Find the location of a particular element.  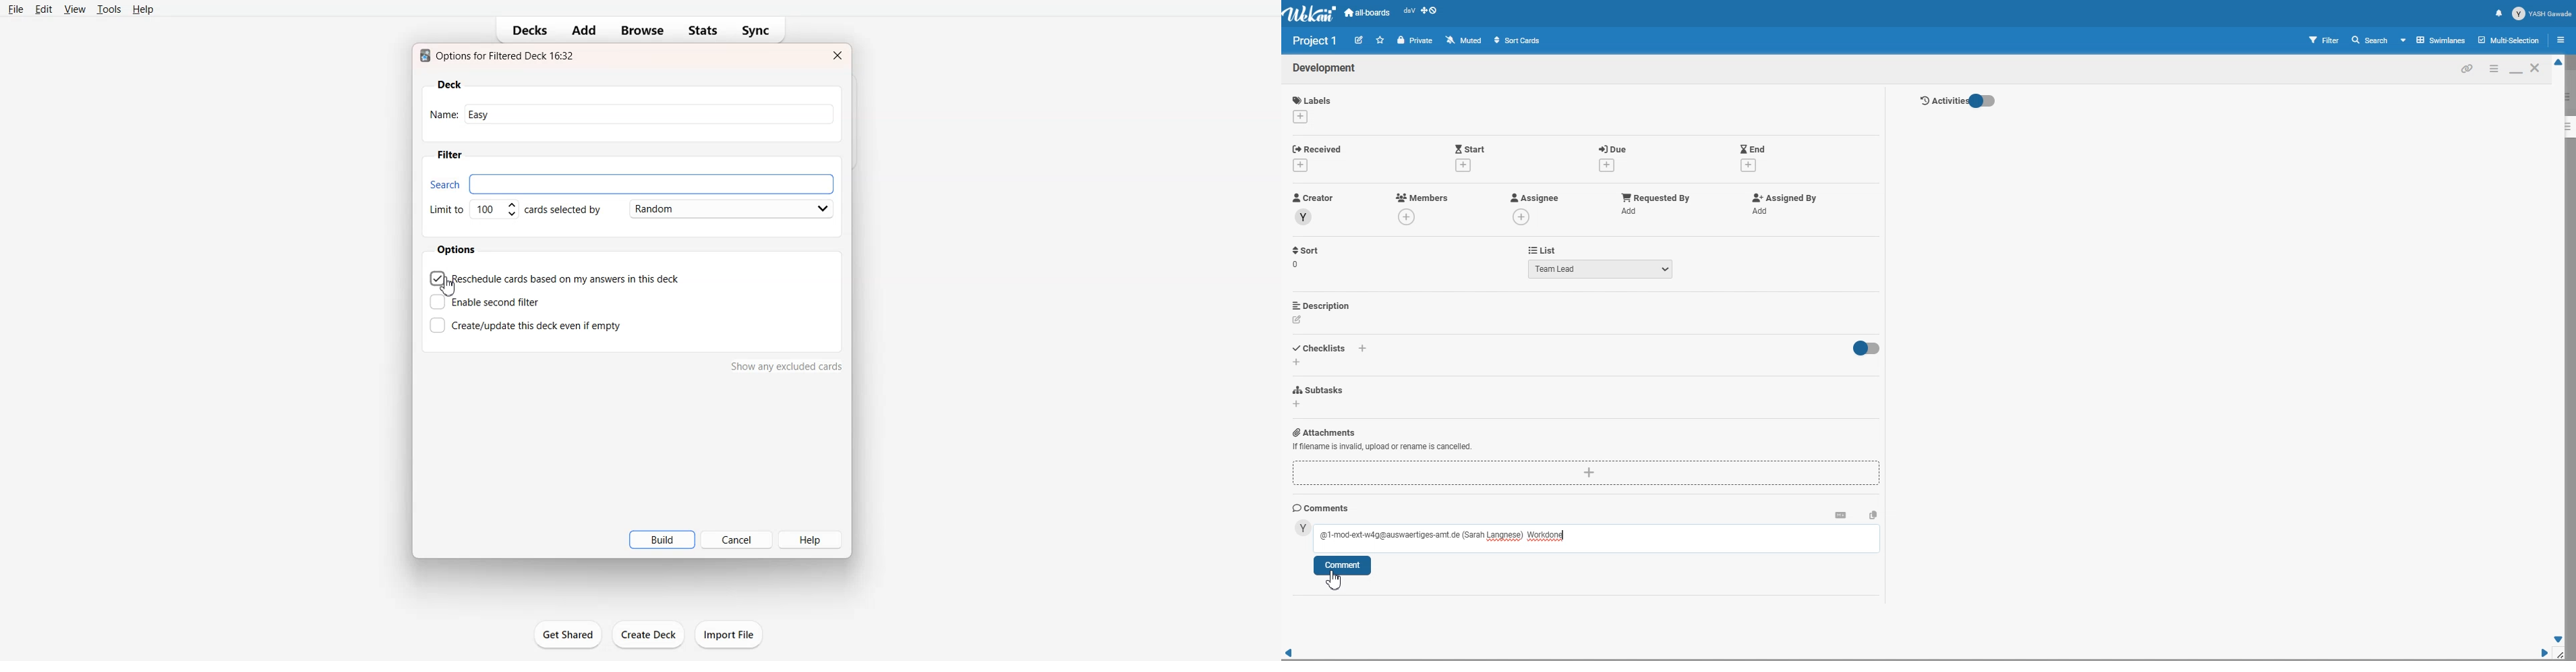

add is located at coordinates (1763, 211).